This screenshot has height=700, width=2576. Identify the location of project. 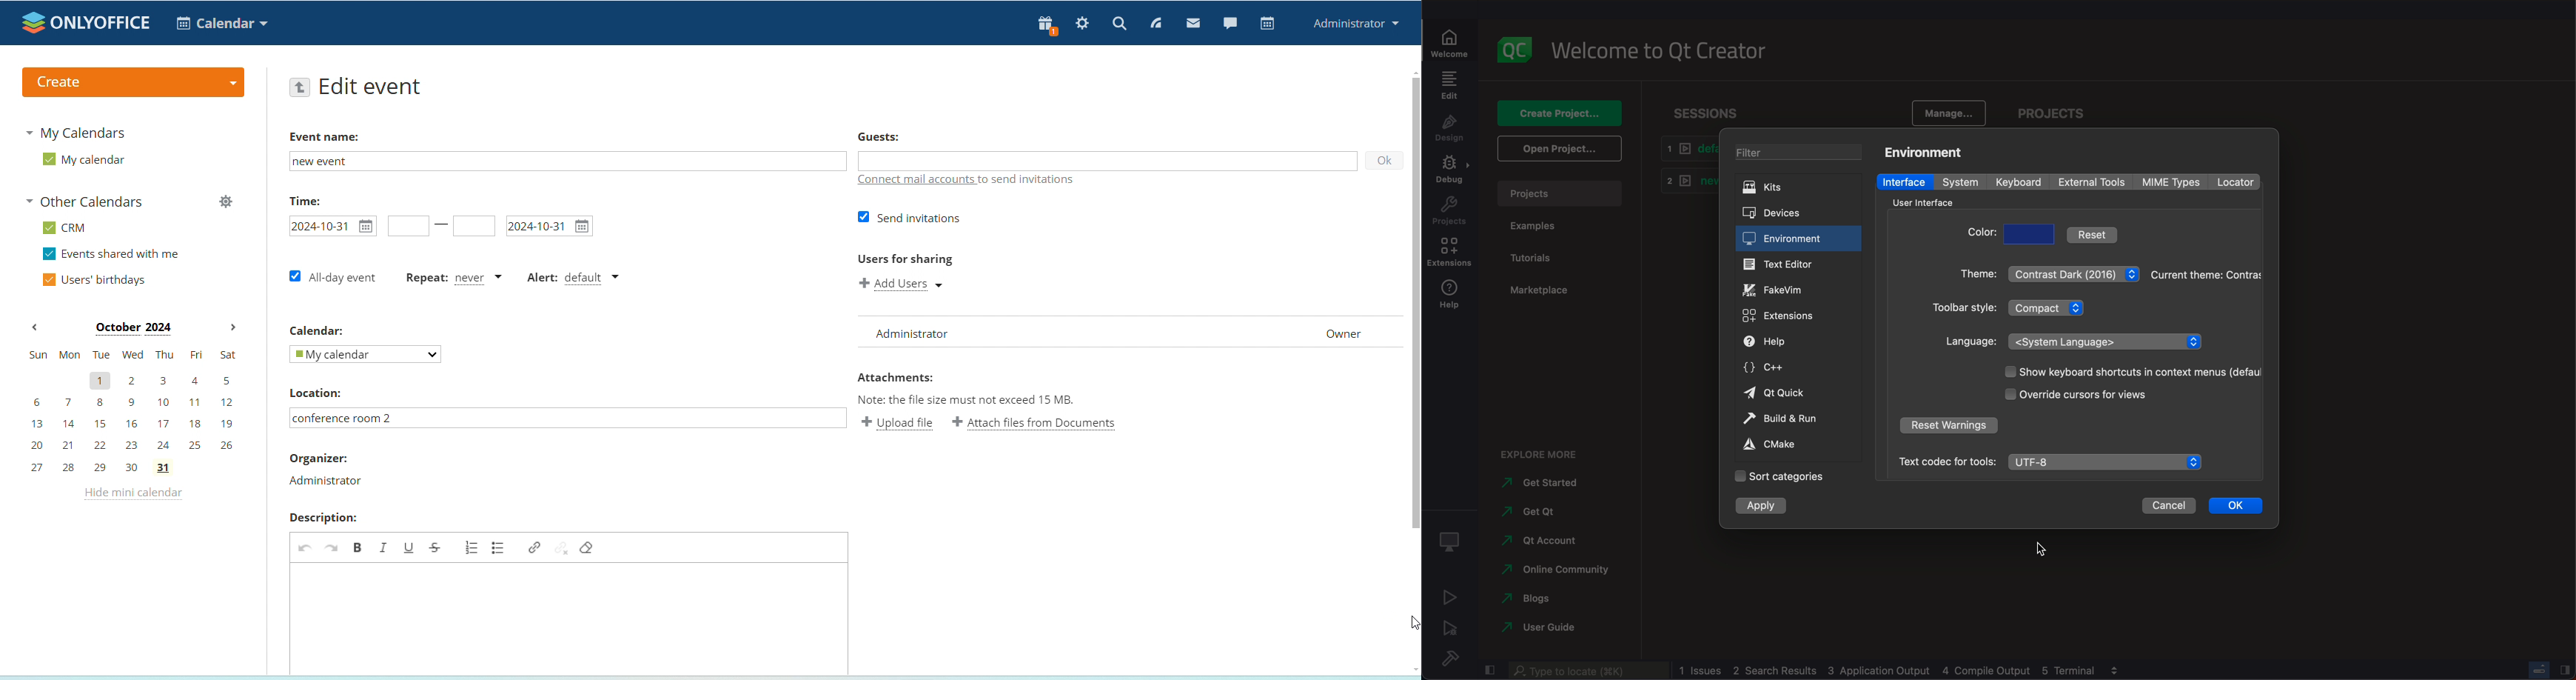
(1451, 213).